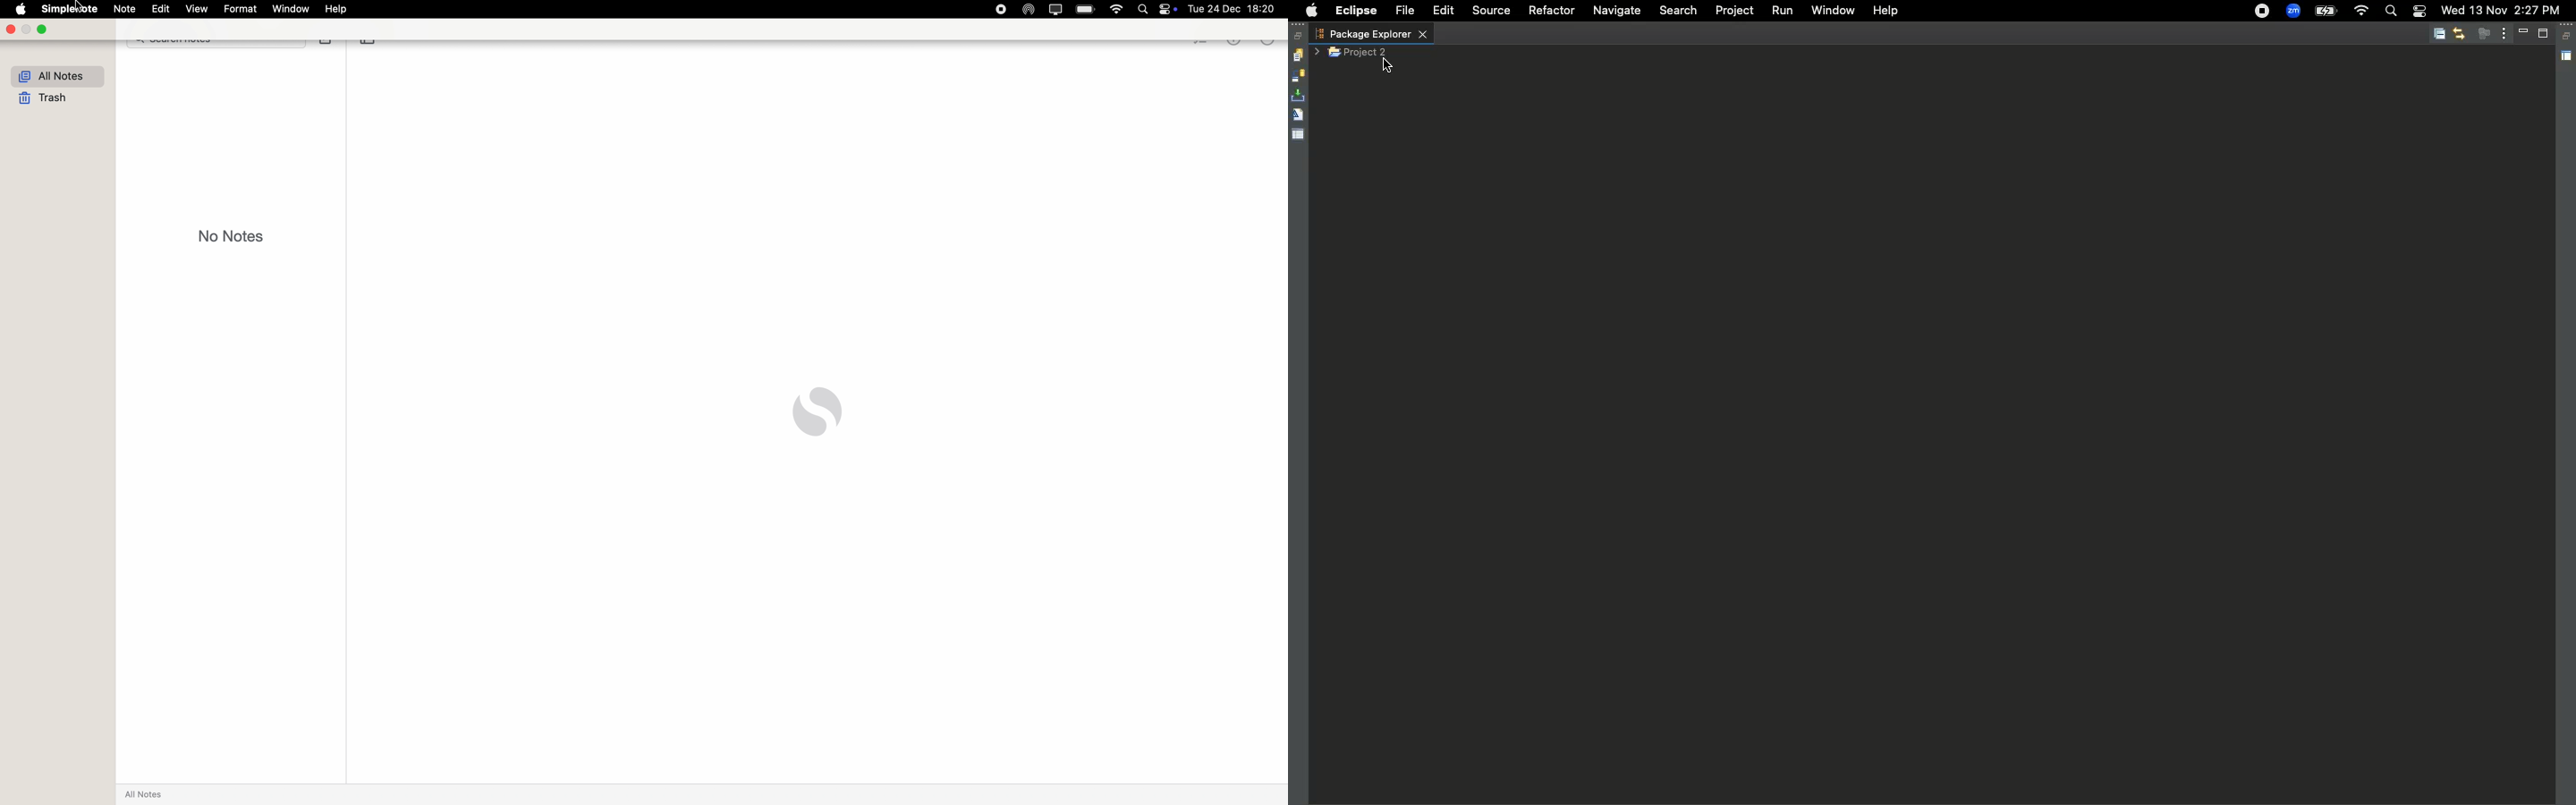 Image resolution: width=2576 pixels, height=812 pixels. What do you see at coordinates (19, 8) in the screenshot?
I see `Apple icon` at bounding box center [19, 8].